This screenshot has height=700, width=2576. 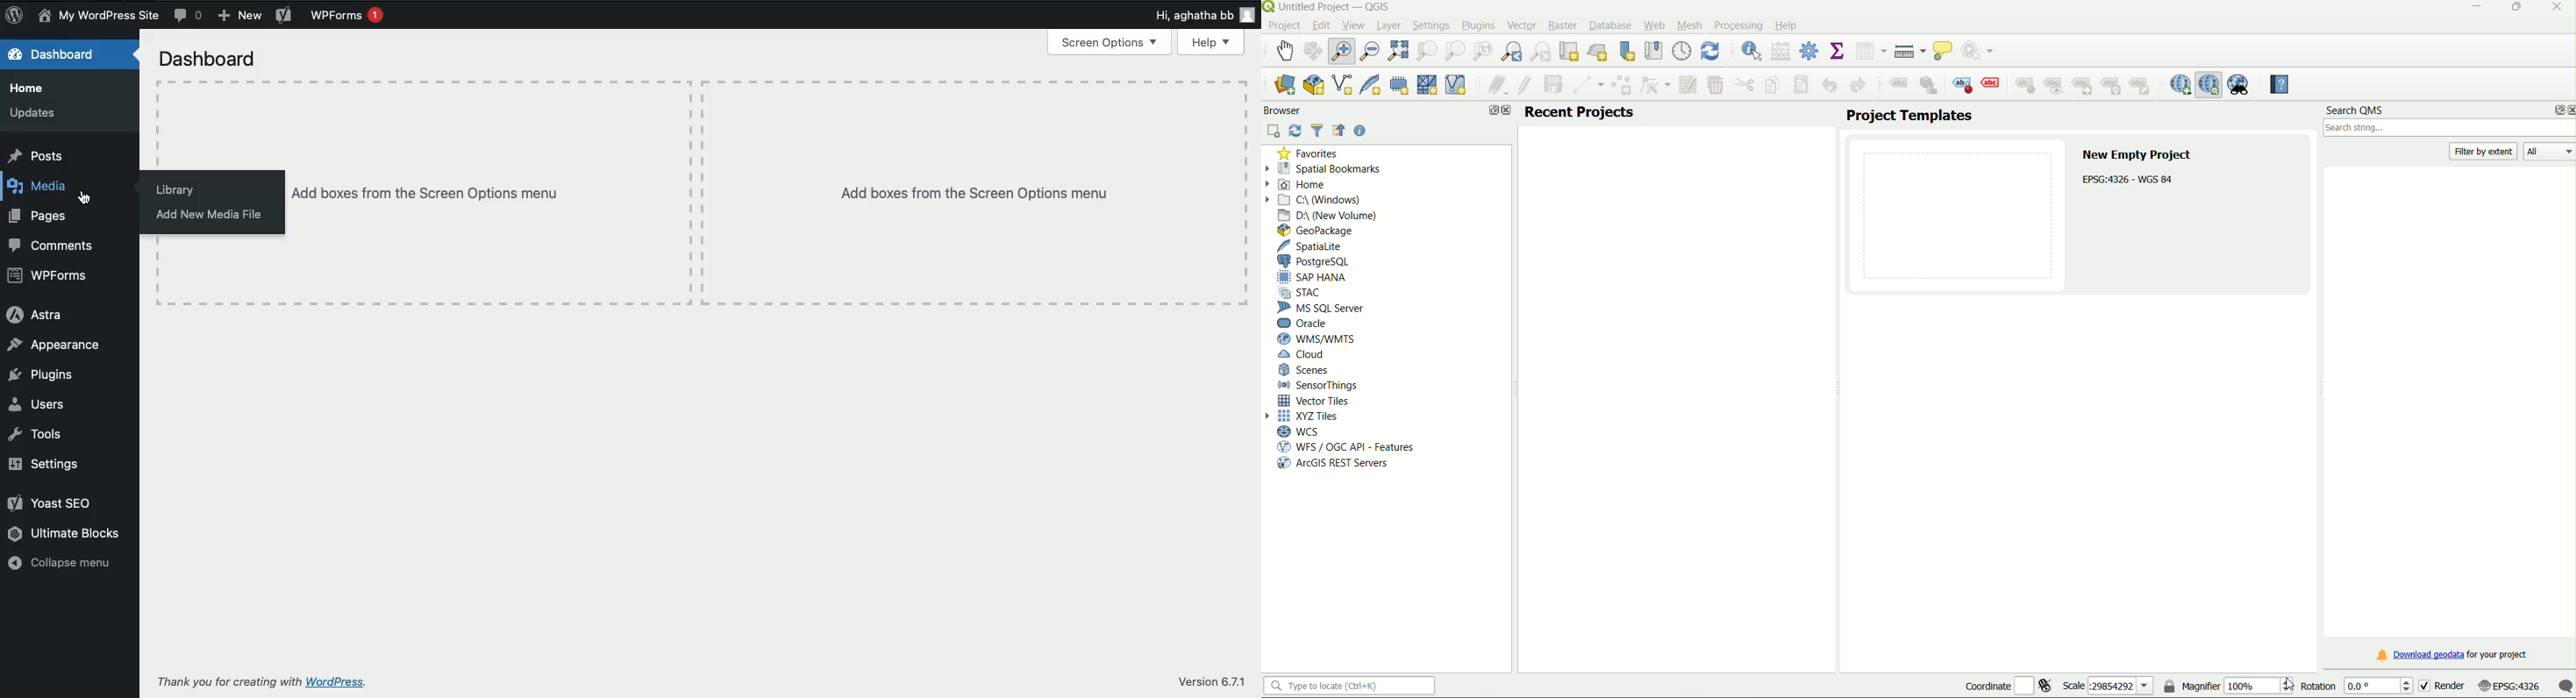 What do you see at coordinates (2024, 85) in the screenshot?
I see `pin/unpin label` at bounding box center [2024, 85].